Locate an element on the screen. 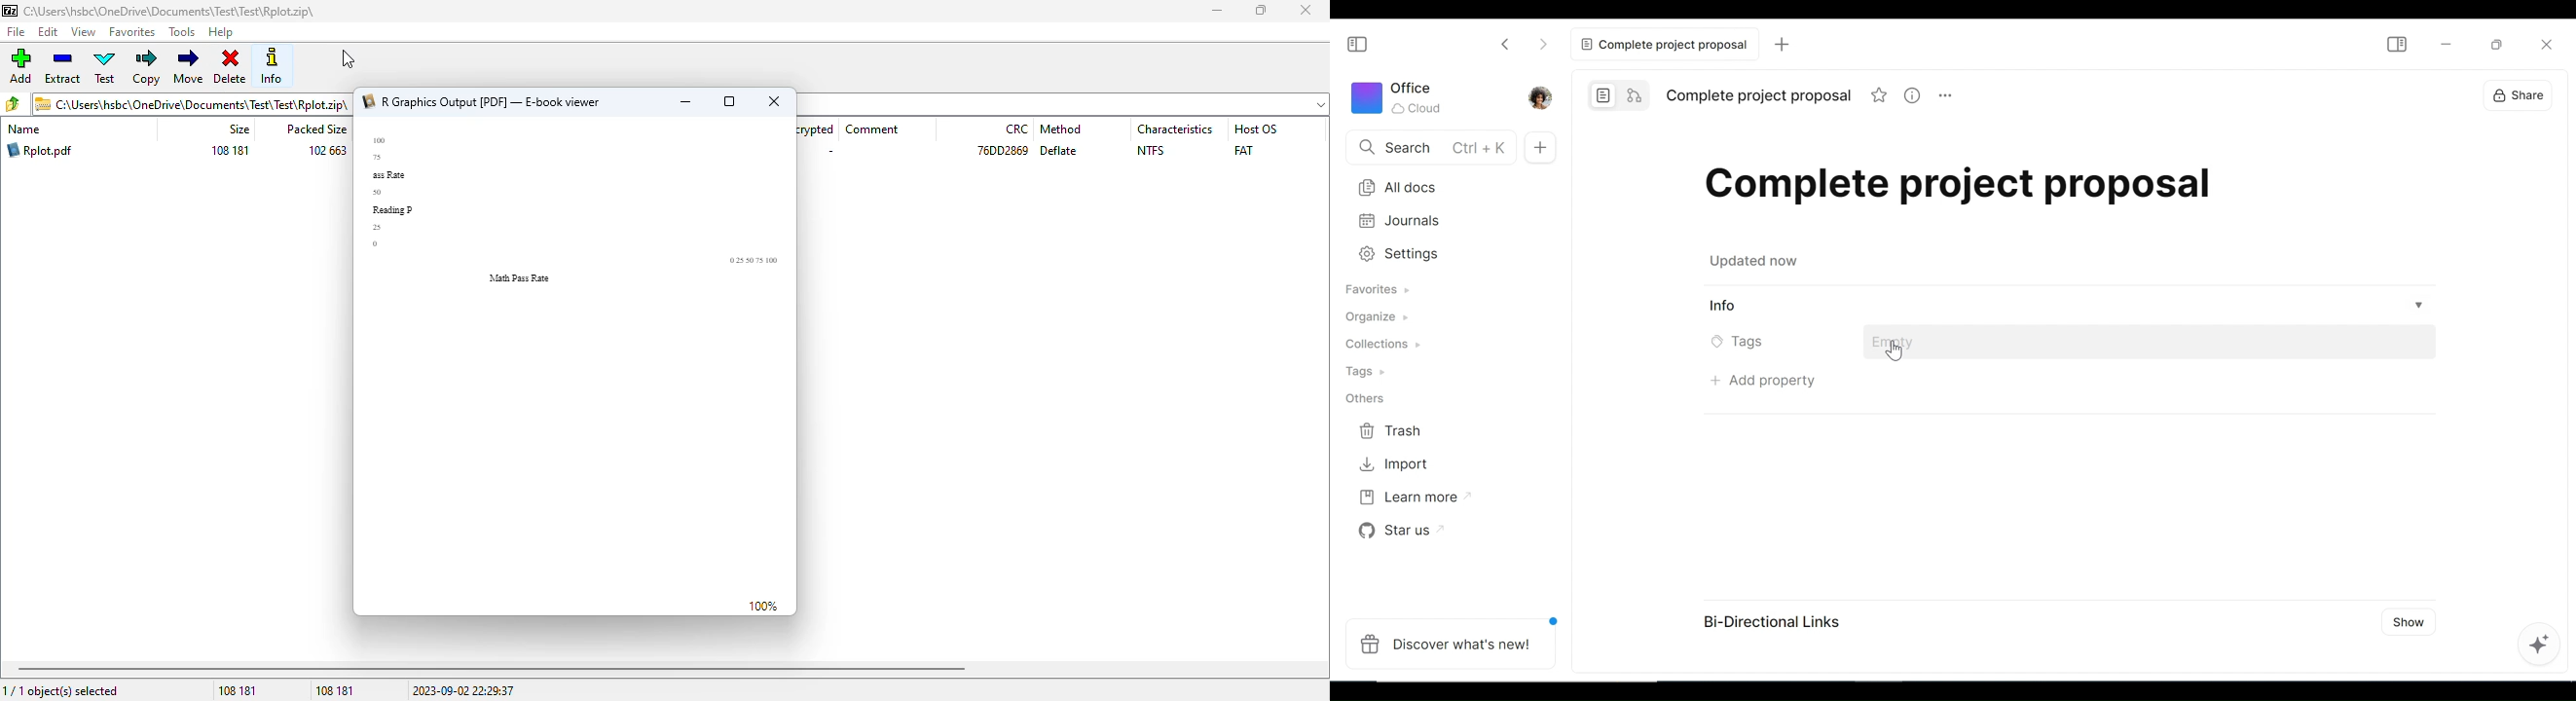  size is located at coordinates (238, 129).